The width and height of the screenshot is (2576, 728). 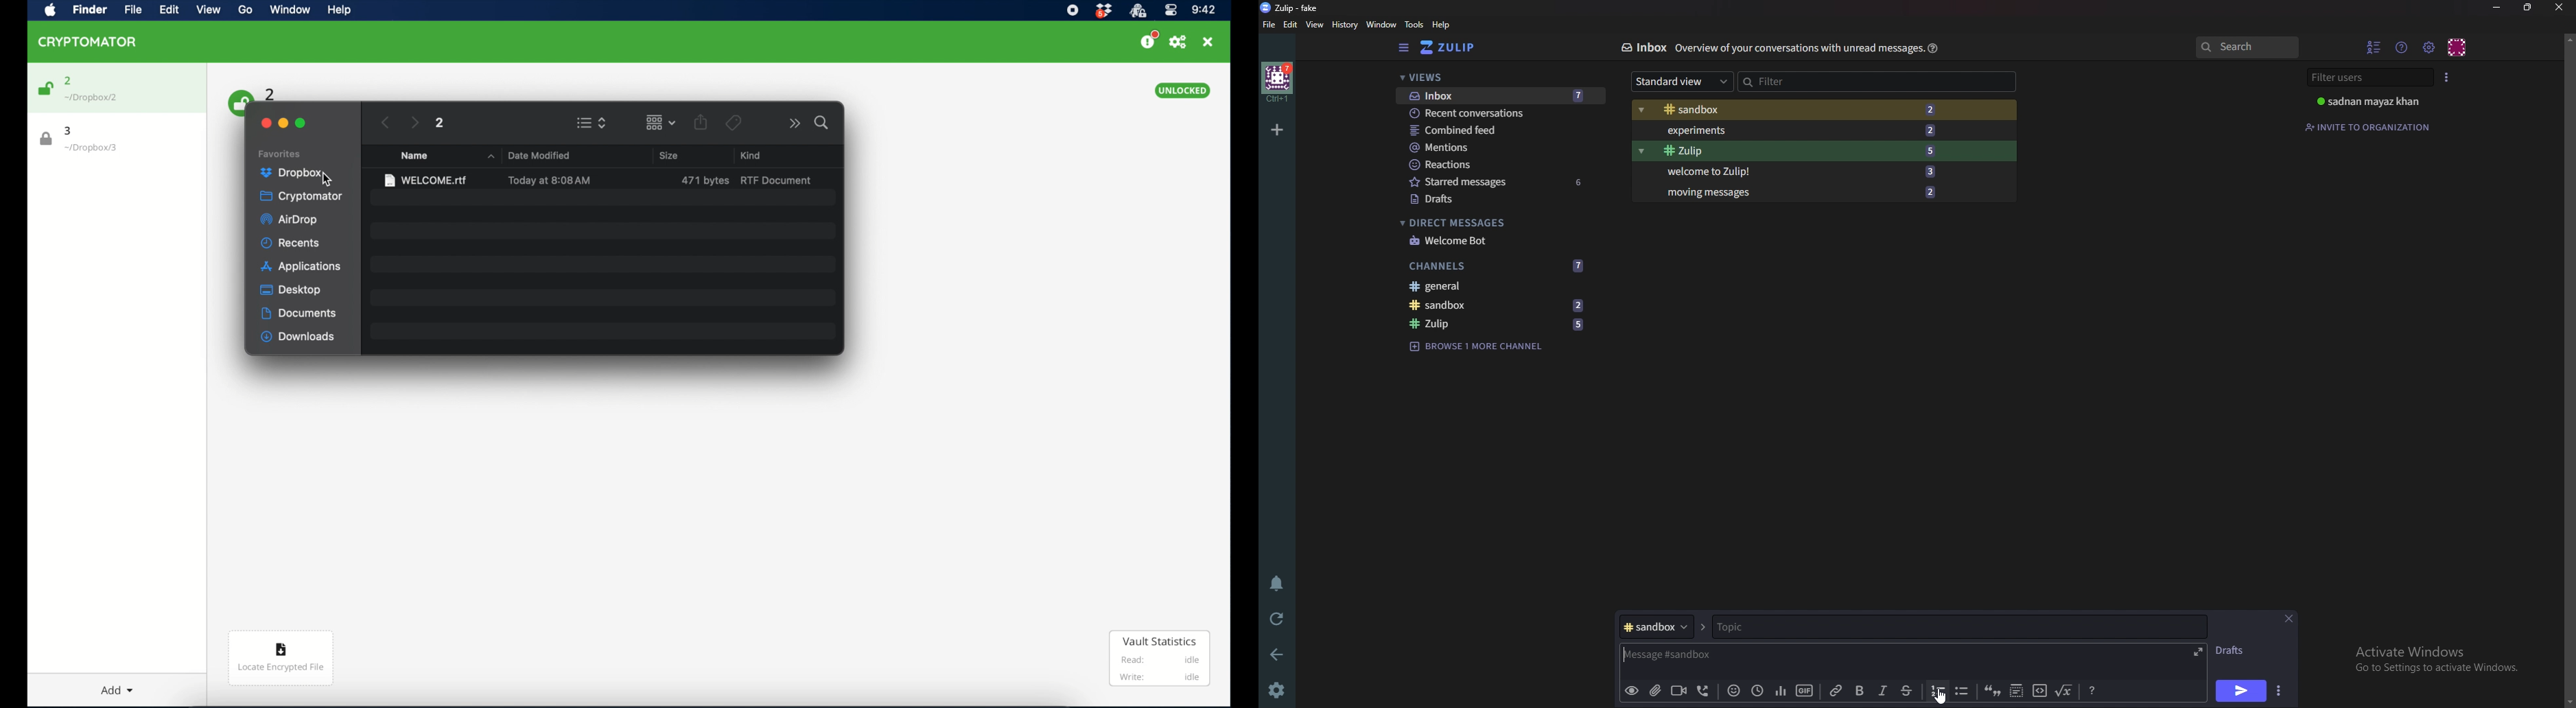 What do you see at coordinates (1961, 692) in the screenshot?
I see `Bullet list` at bounding box center [1961, 692].